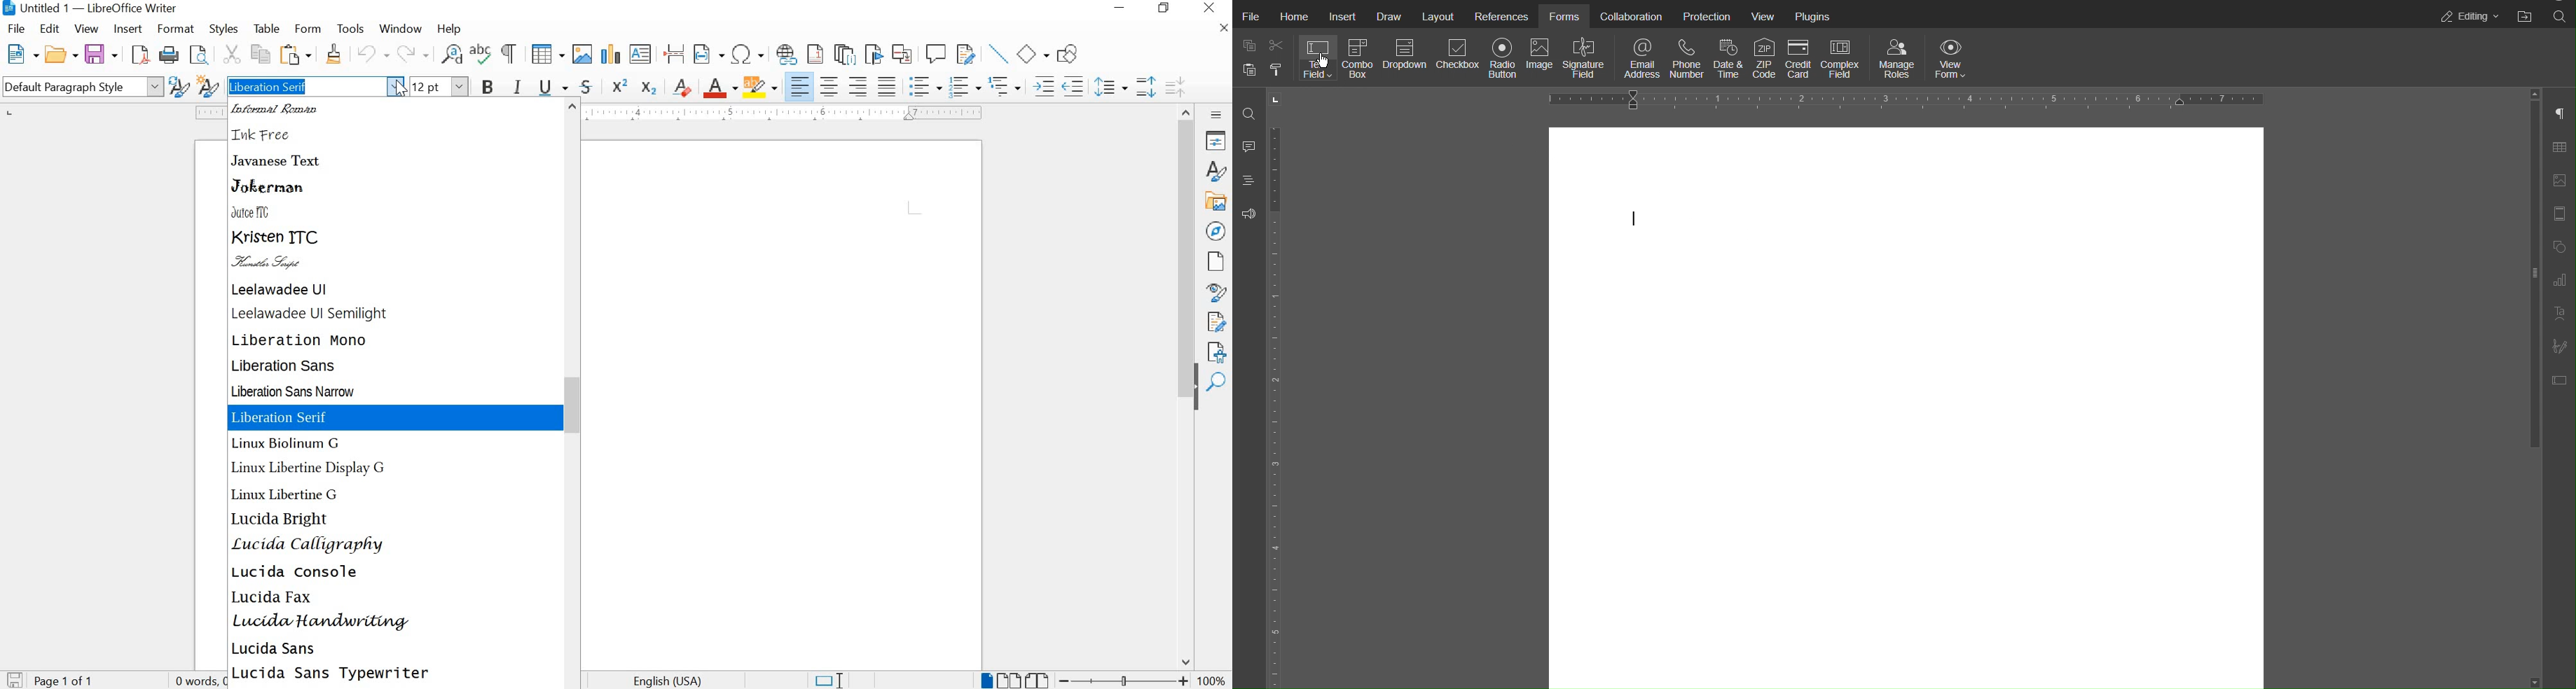  Describe the element at coordinates (177, 28) in the screenshot. I see `FORMAT` at that location.